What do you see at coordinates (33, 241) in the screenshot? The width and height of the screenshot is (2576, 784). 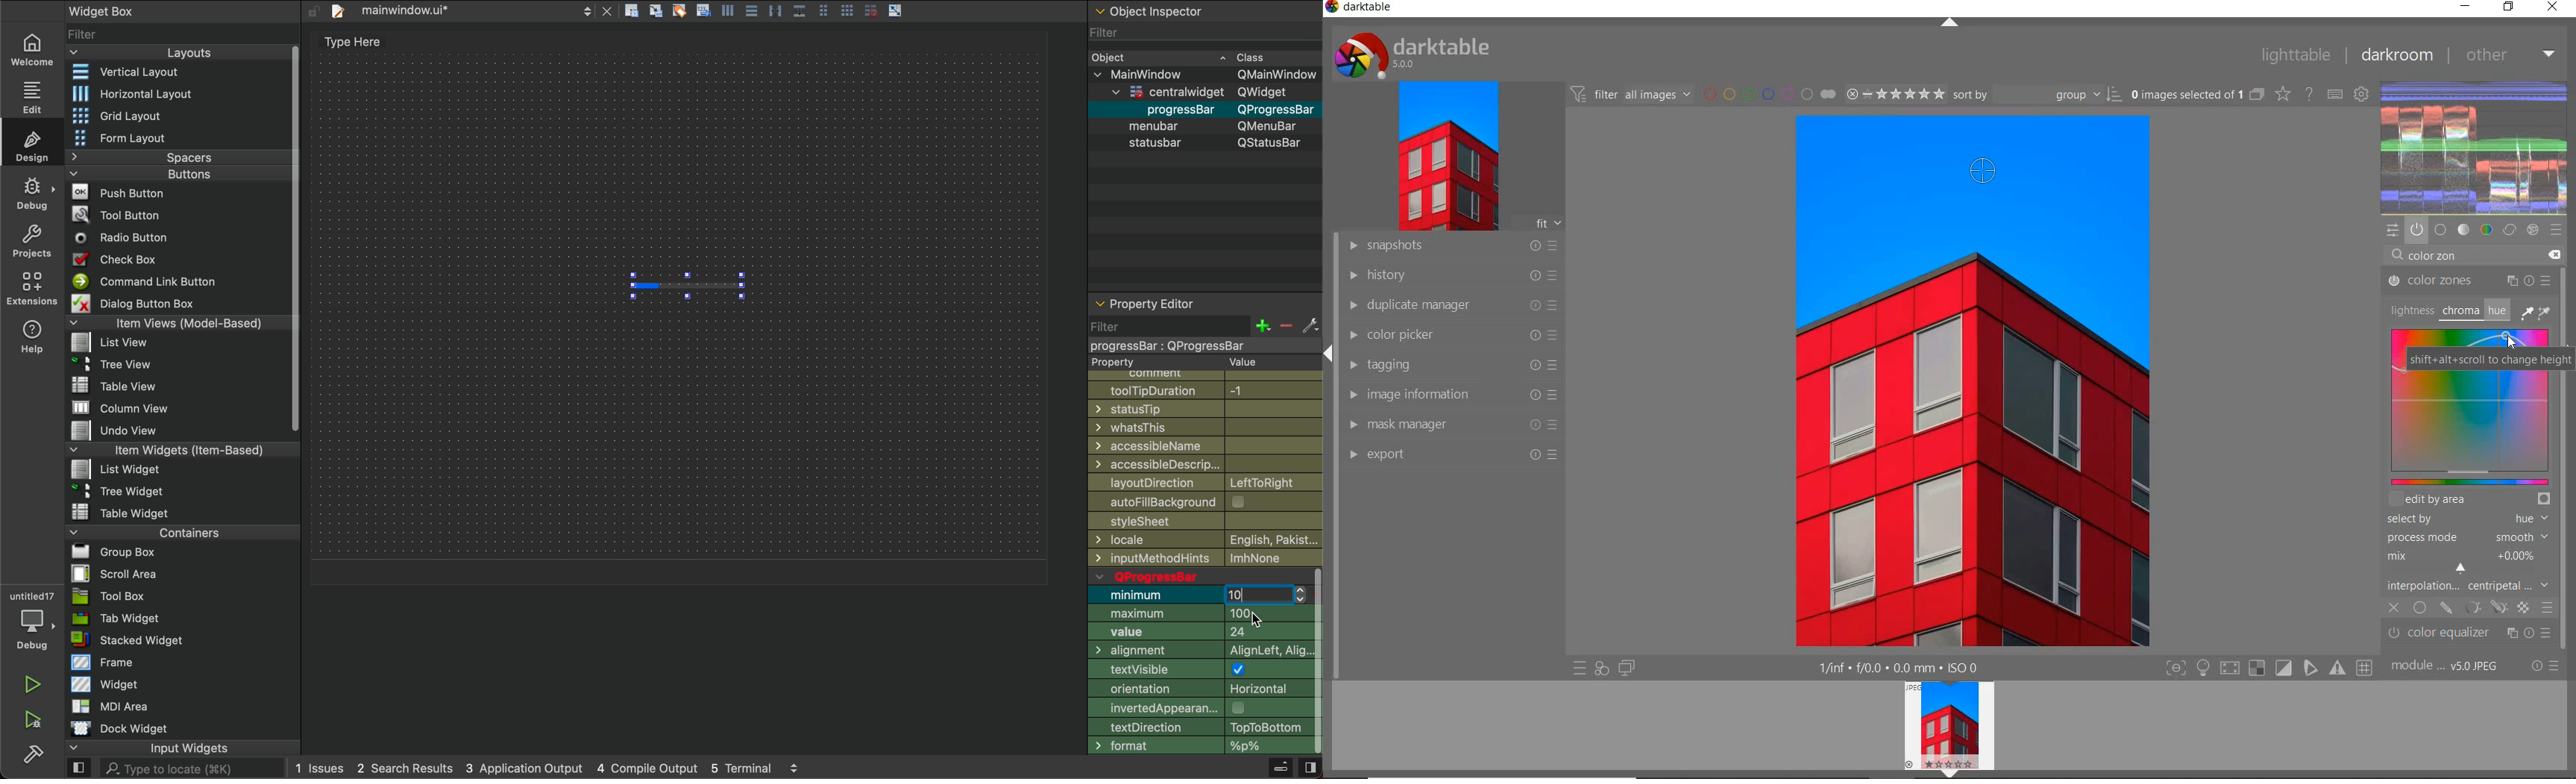 I see `project` at bounding box center [33, 241].